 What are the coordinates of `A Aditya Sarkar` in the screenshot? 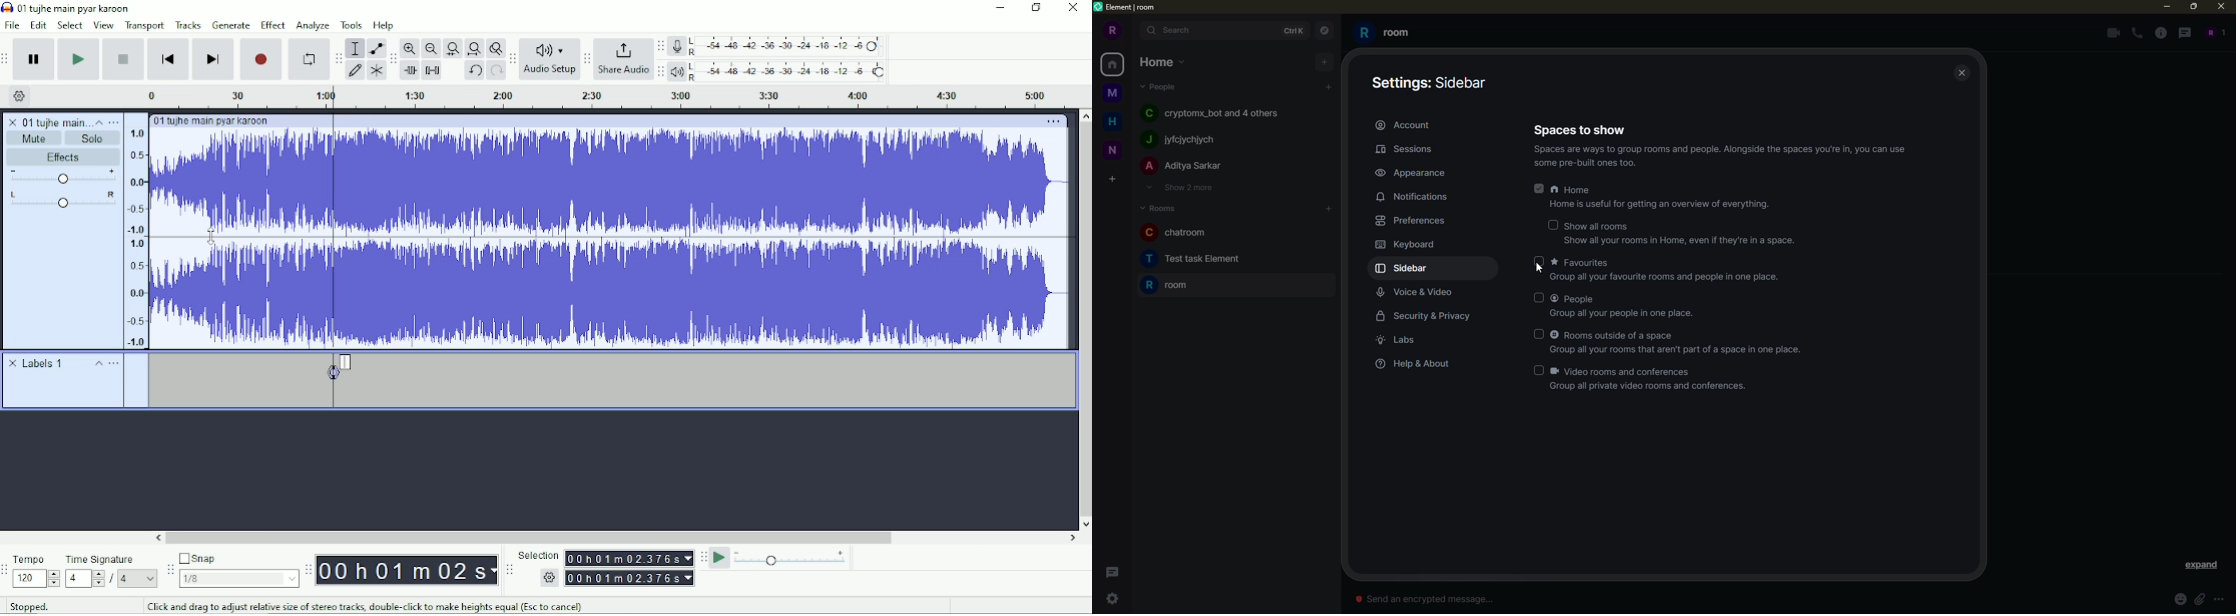 It's located at (1195, 169).